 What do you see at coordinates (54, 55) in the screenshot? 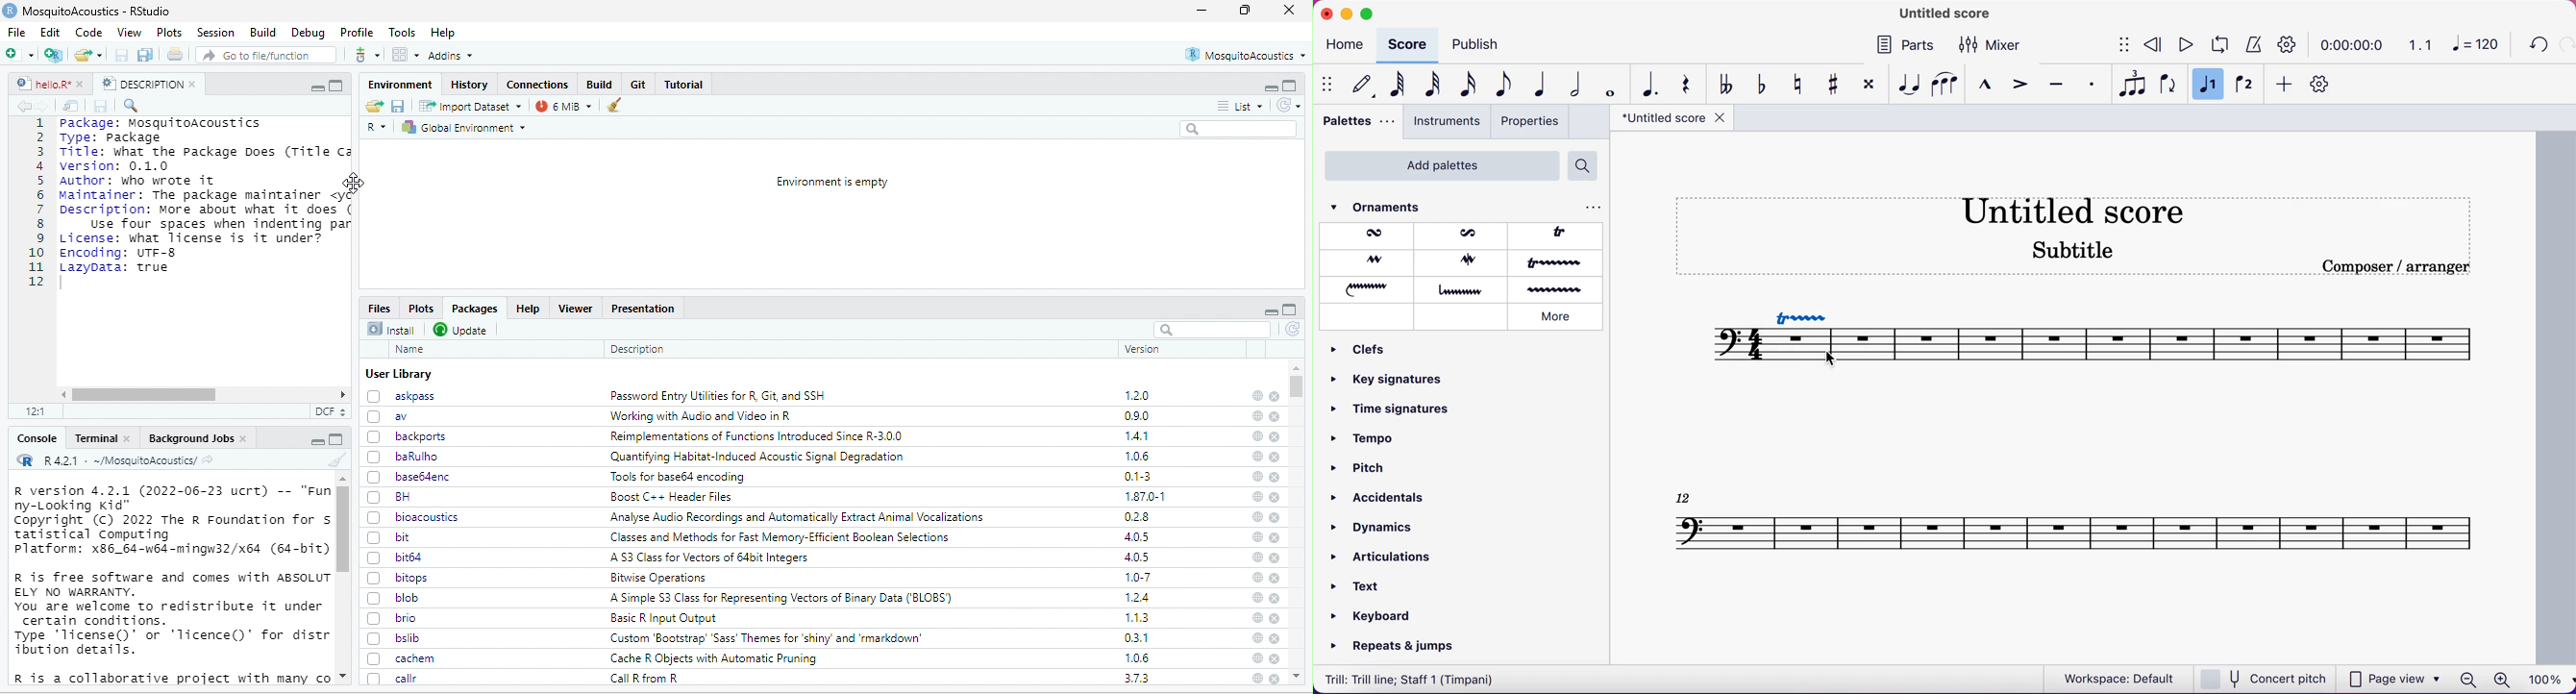
I see `create a project` at bounding box center [54, 55].